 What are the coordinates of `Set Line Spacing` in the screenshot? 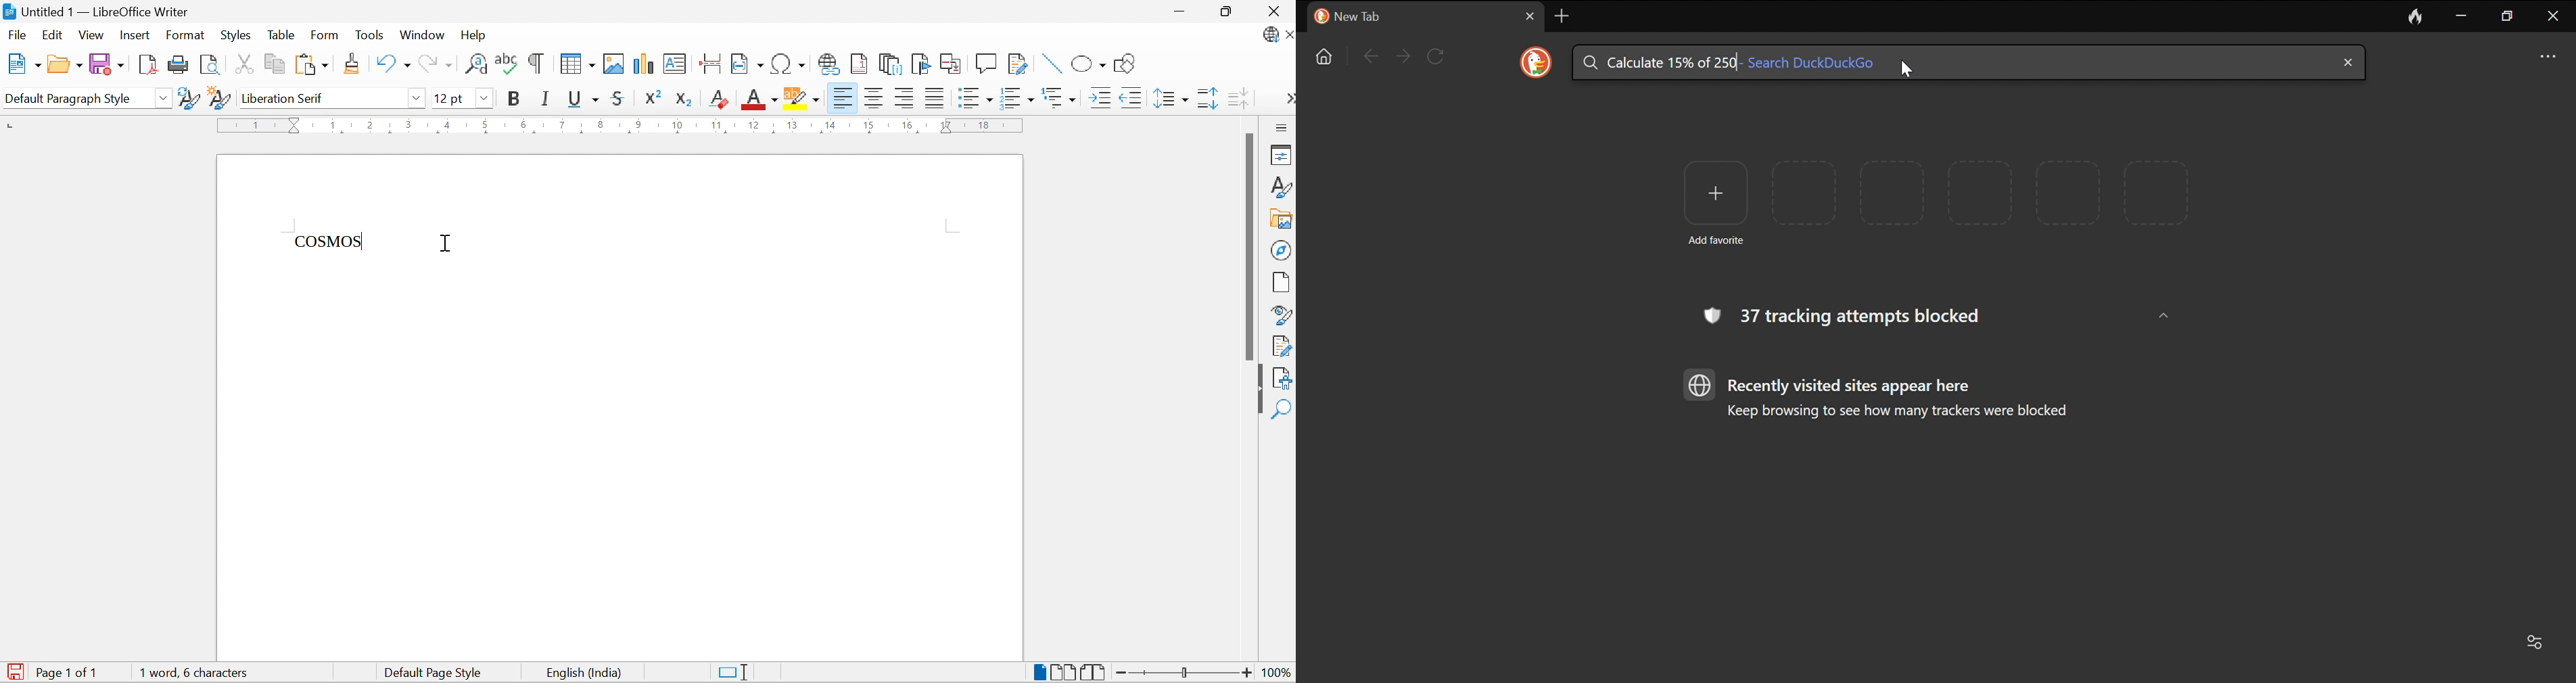 It's located at (1170, 99).